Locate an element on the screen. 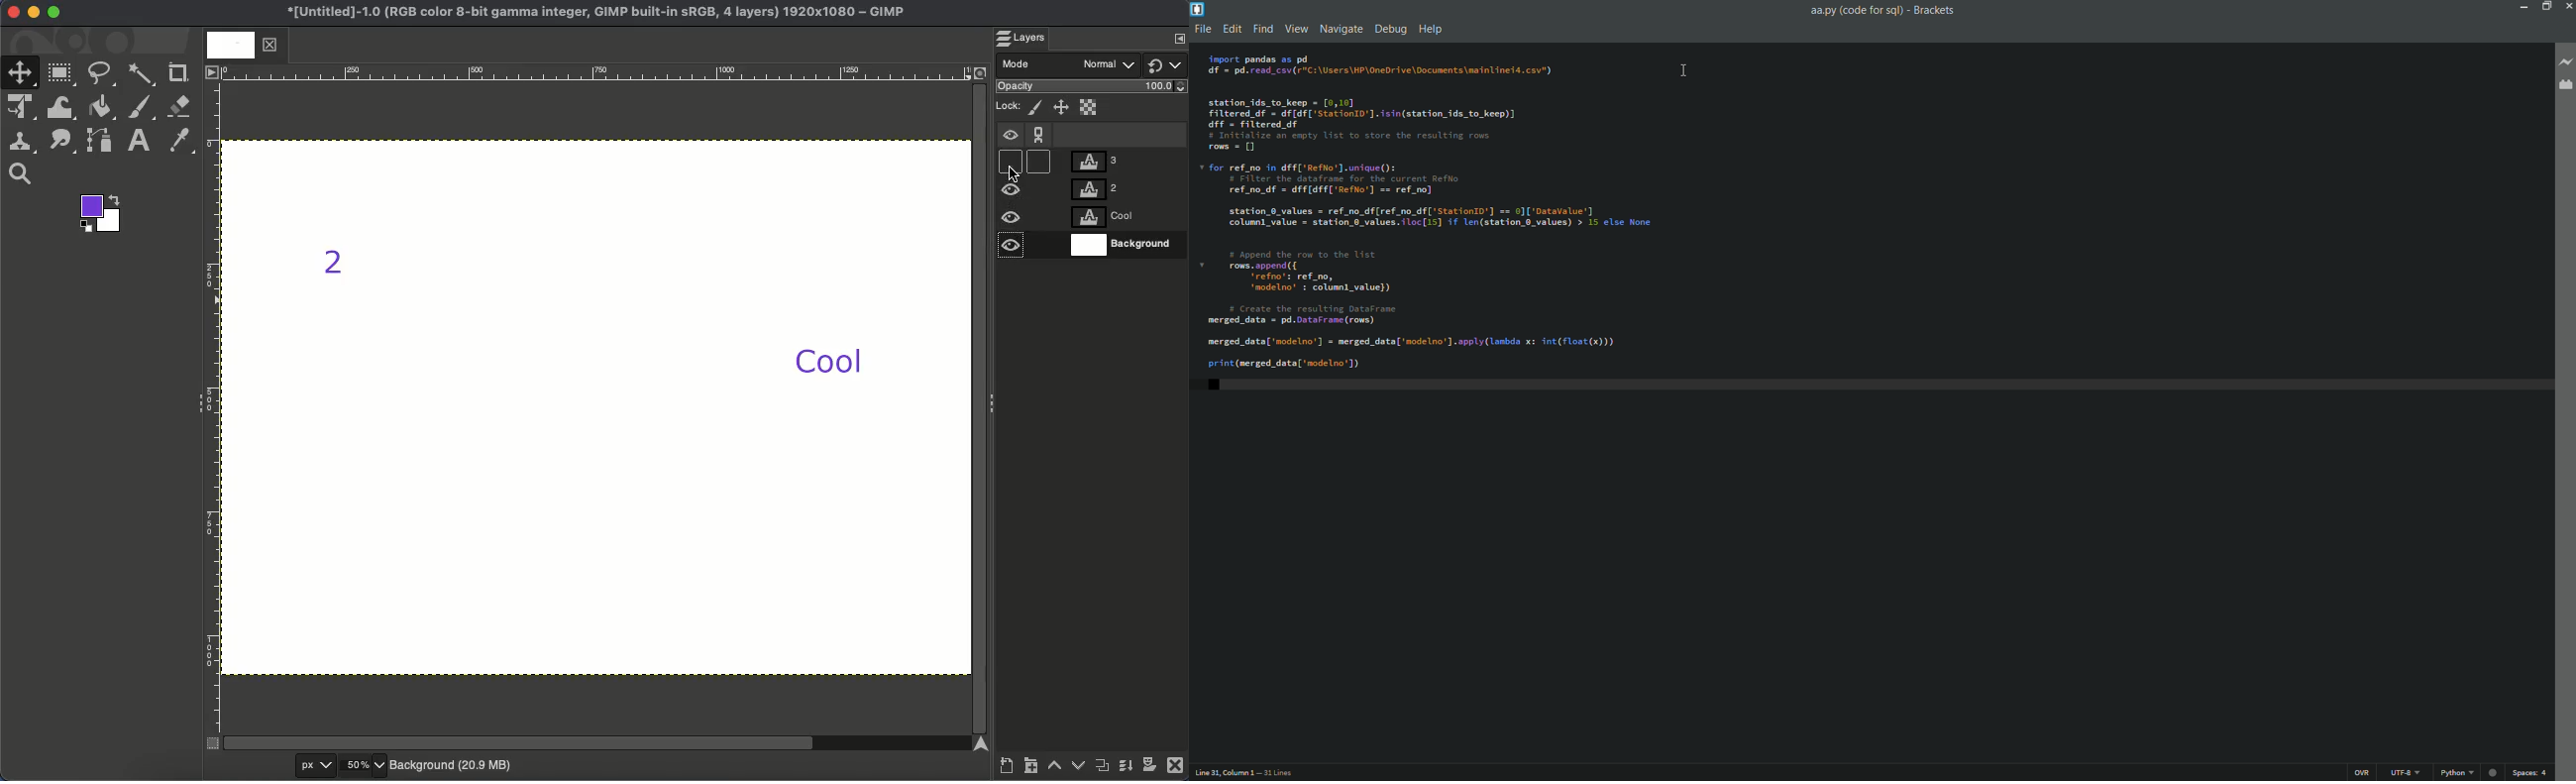  close app button is located at coordinates (2568, 7).